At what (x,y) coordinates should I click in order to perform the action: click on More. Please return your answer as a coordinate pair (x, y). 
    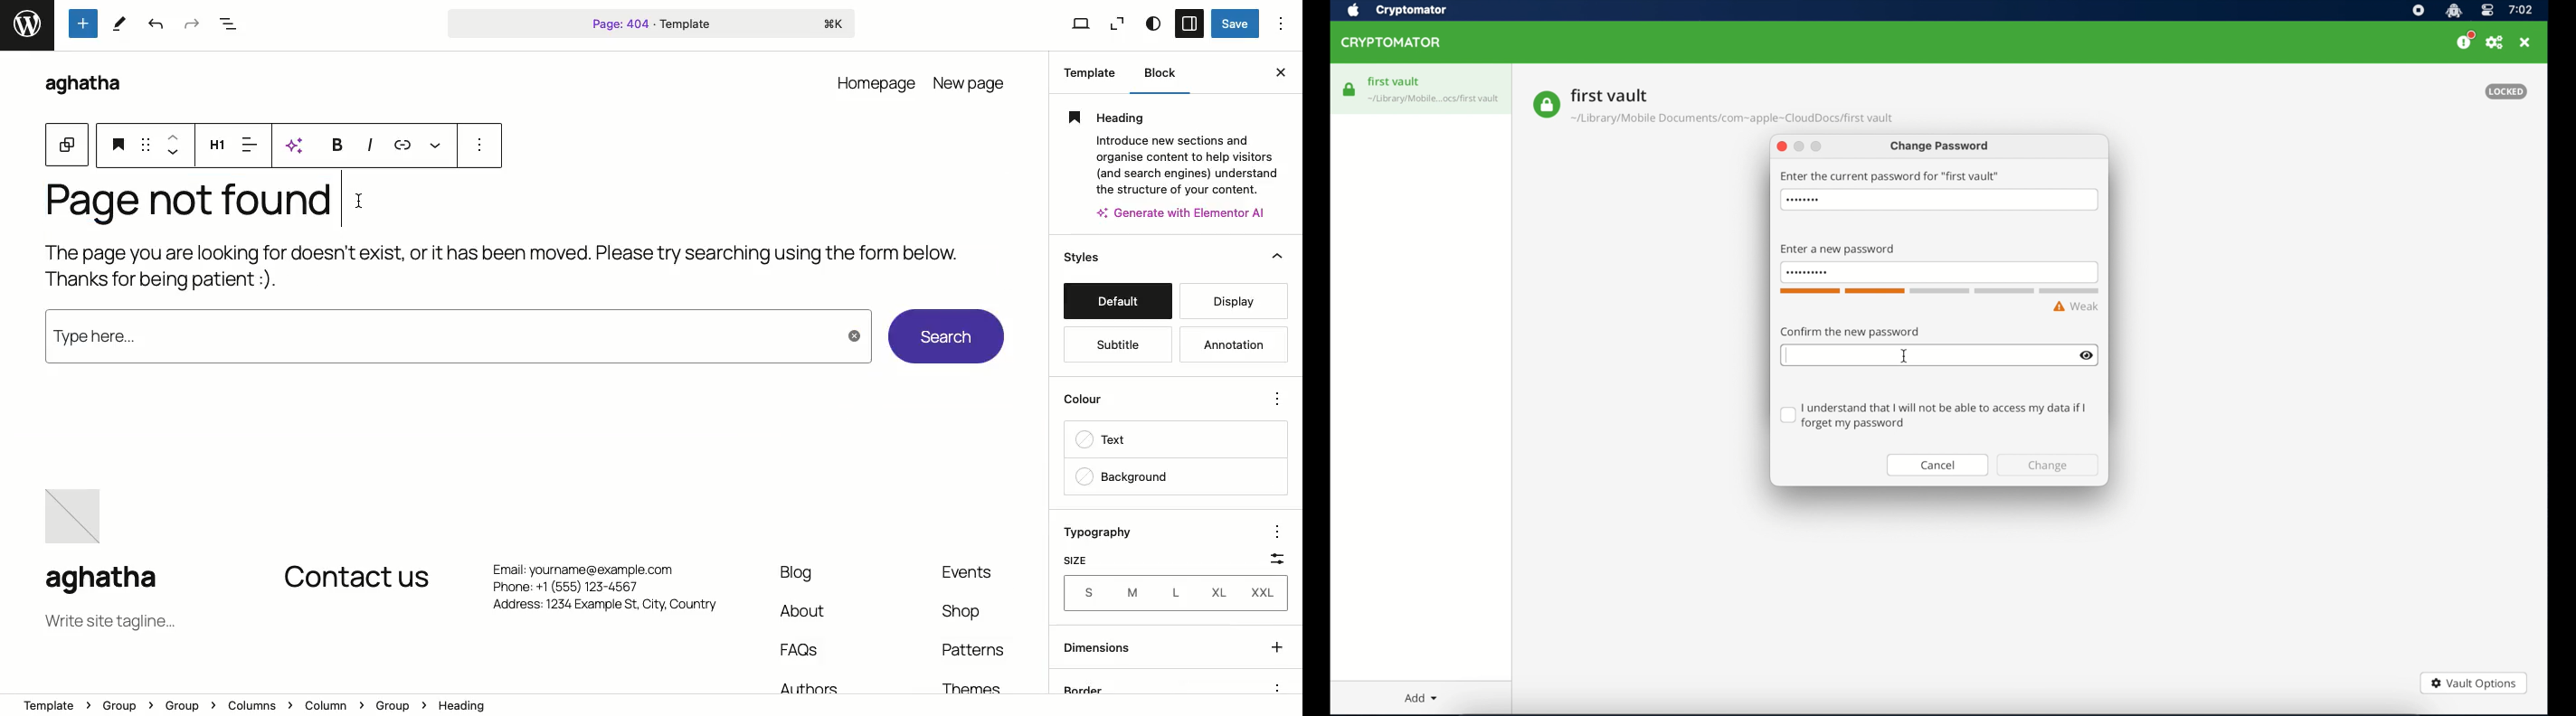
    Looking at the image, I should click on (441, 146).